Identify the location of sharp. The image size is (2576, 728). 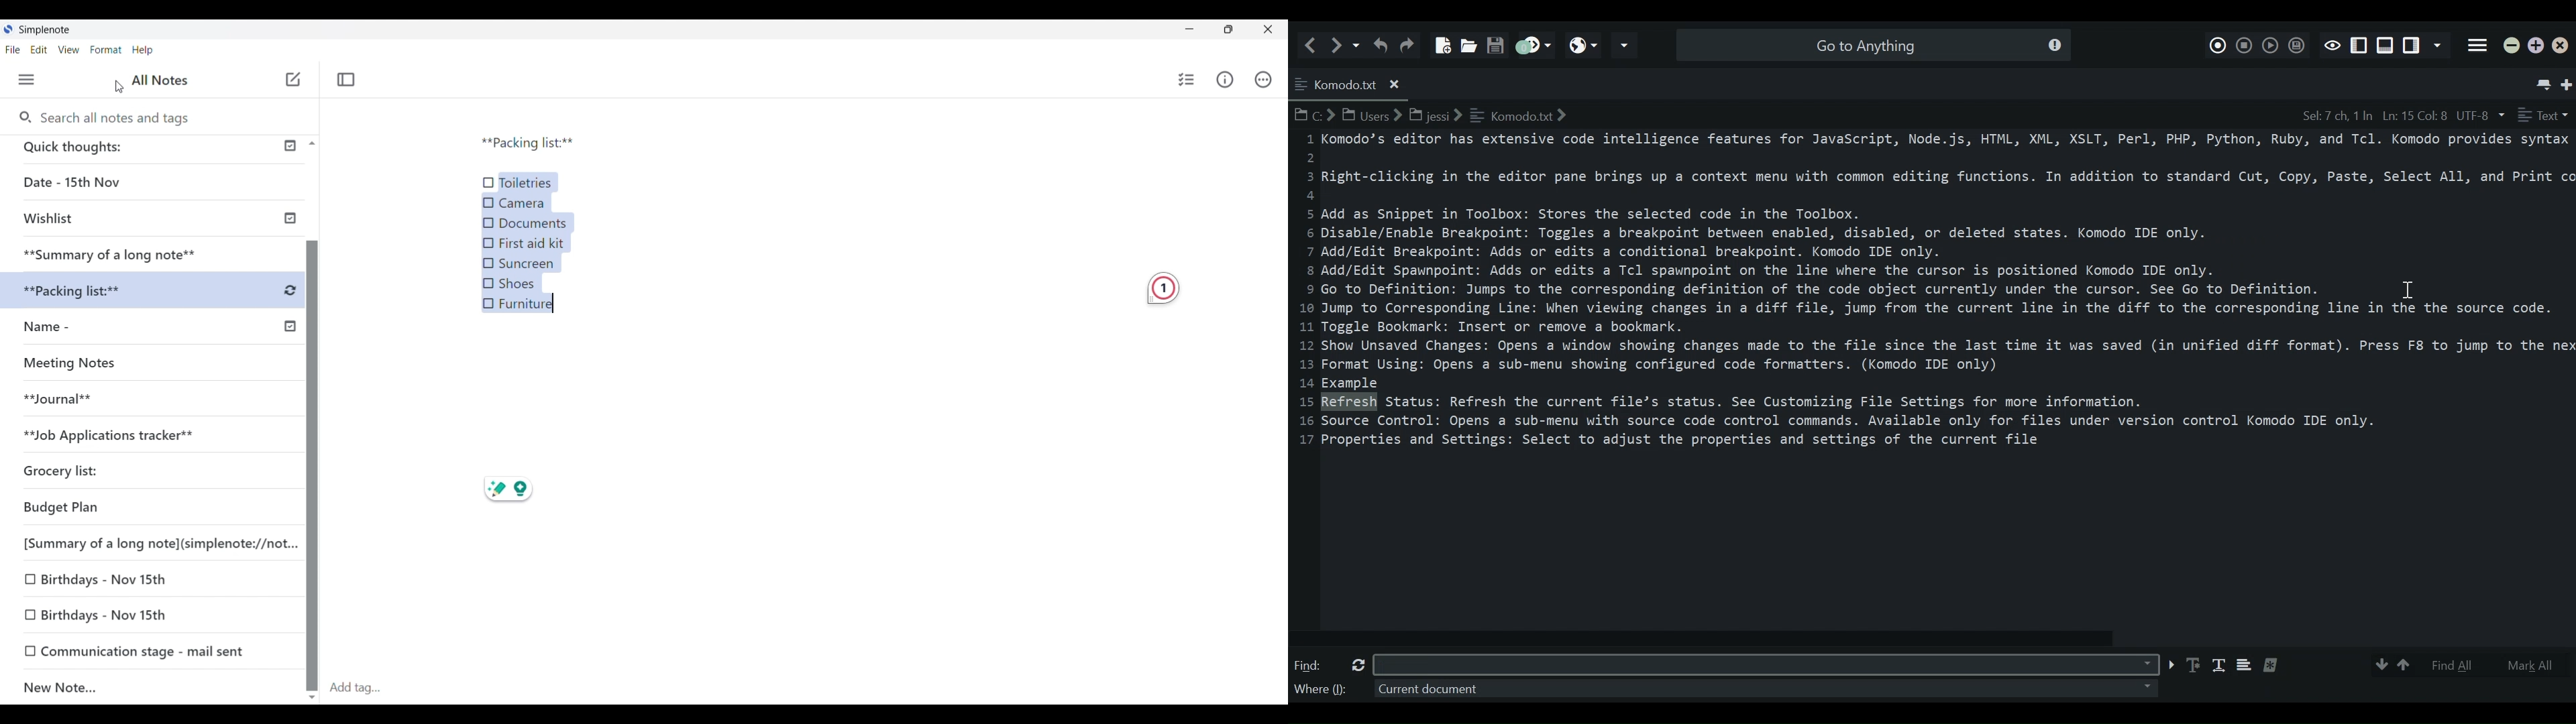
(496, 489).